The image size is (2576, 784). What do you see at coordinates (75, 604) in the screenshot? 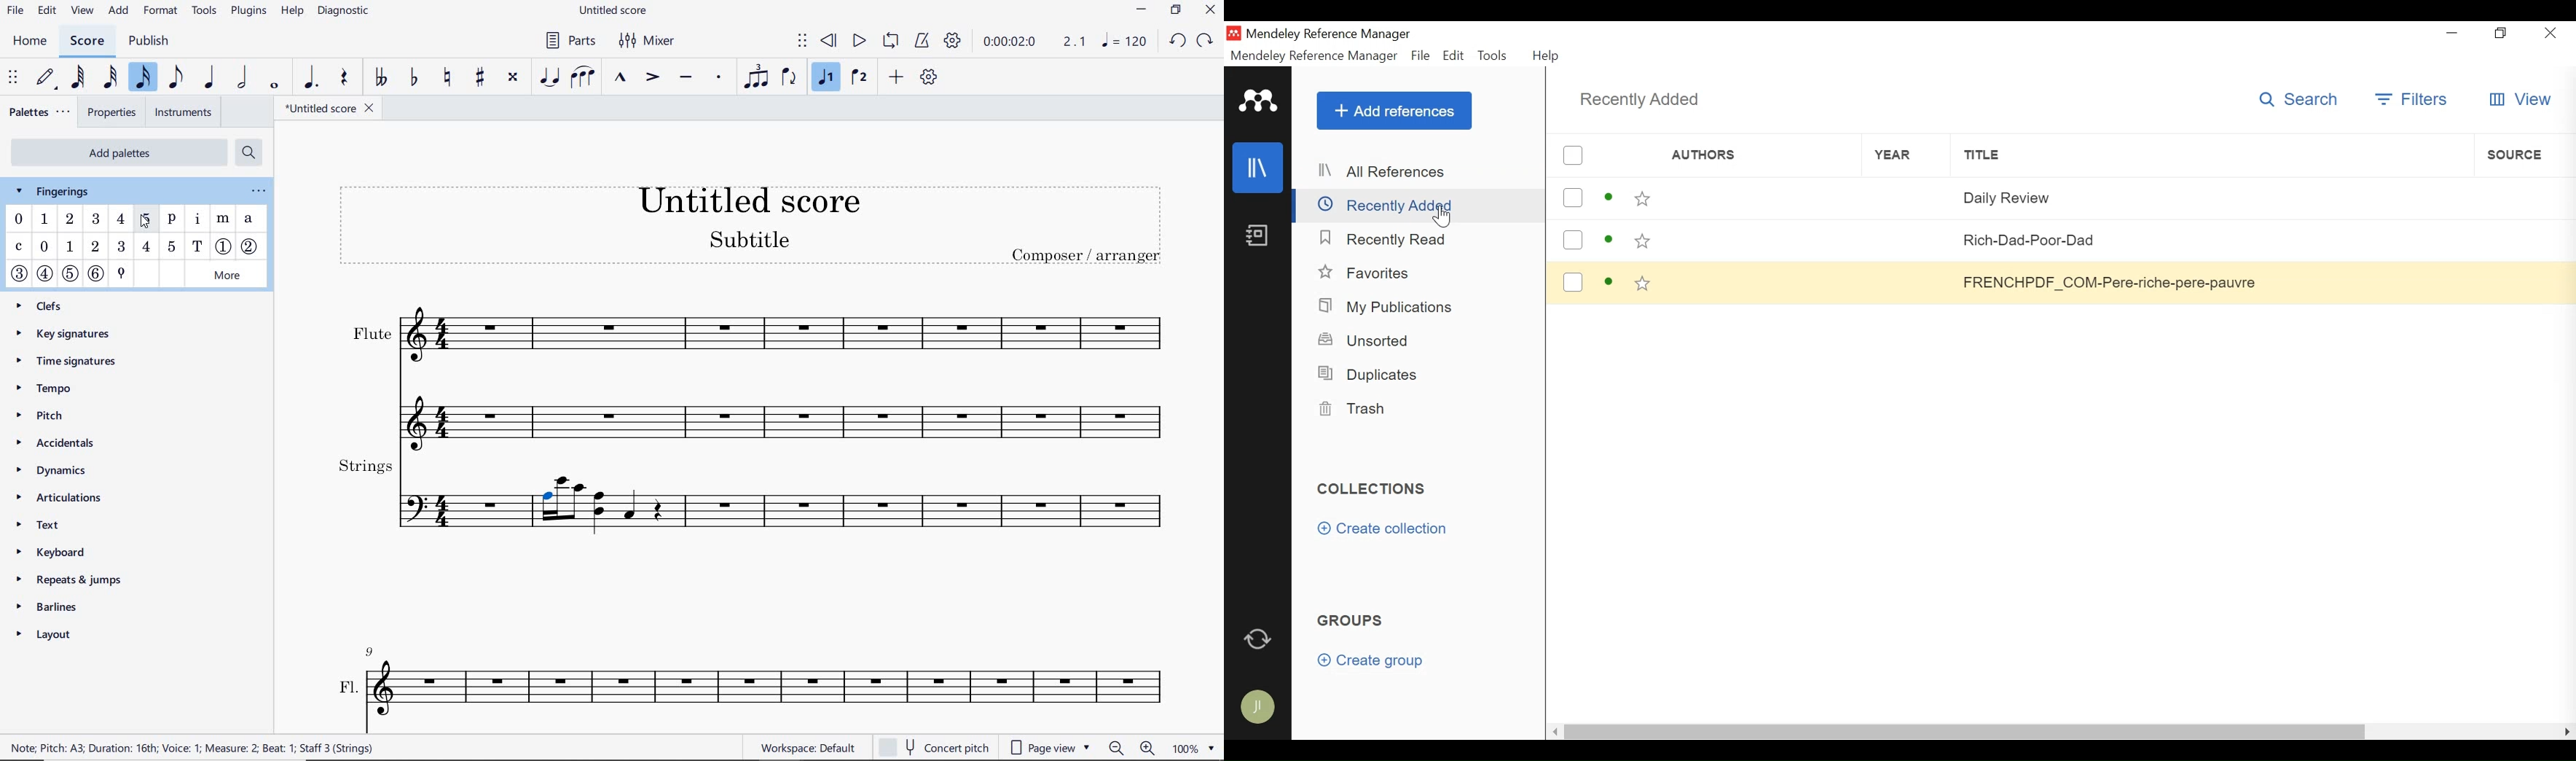
I see `barlines` at bounding box center [75, 604].